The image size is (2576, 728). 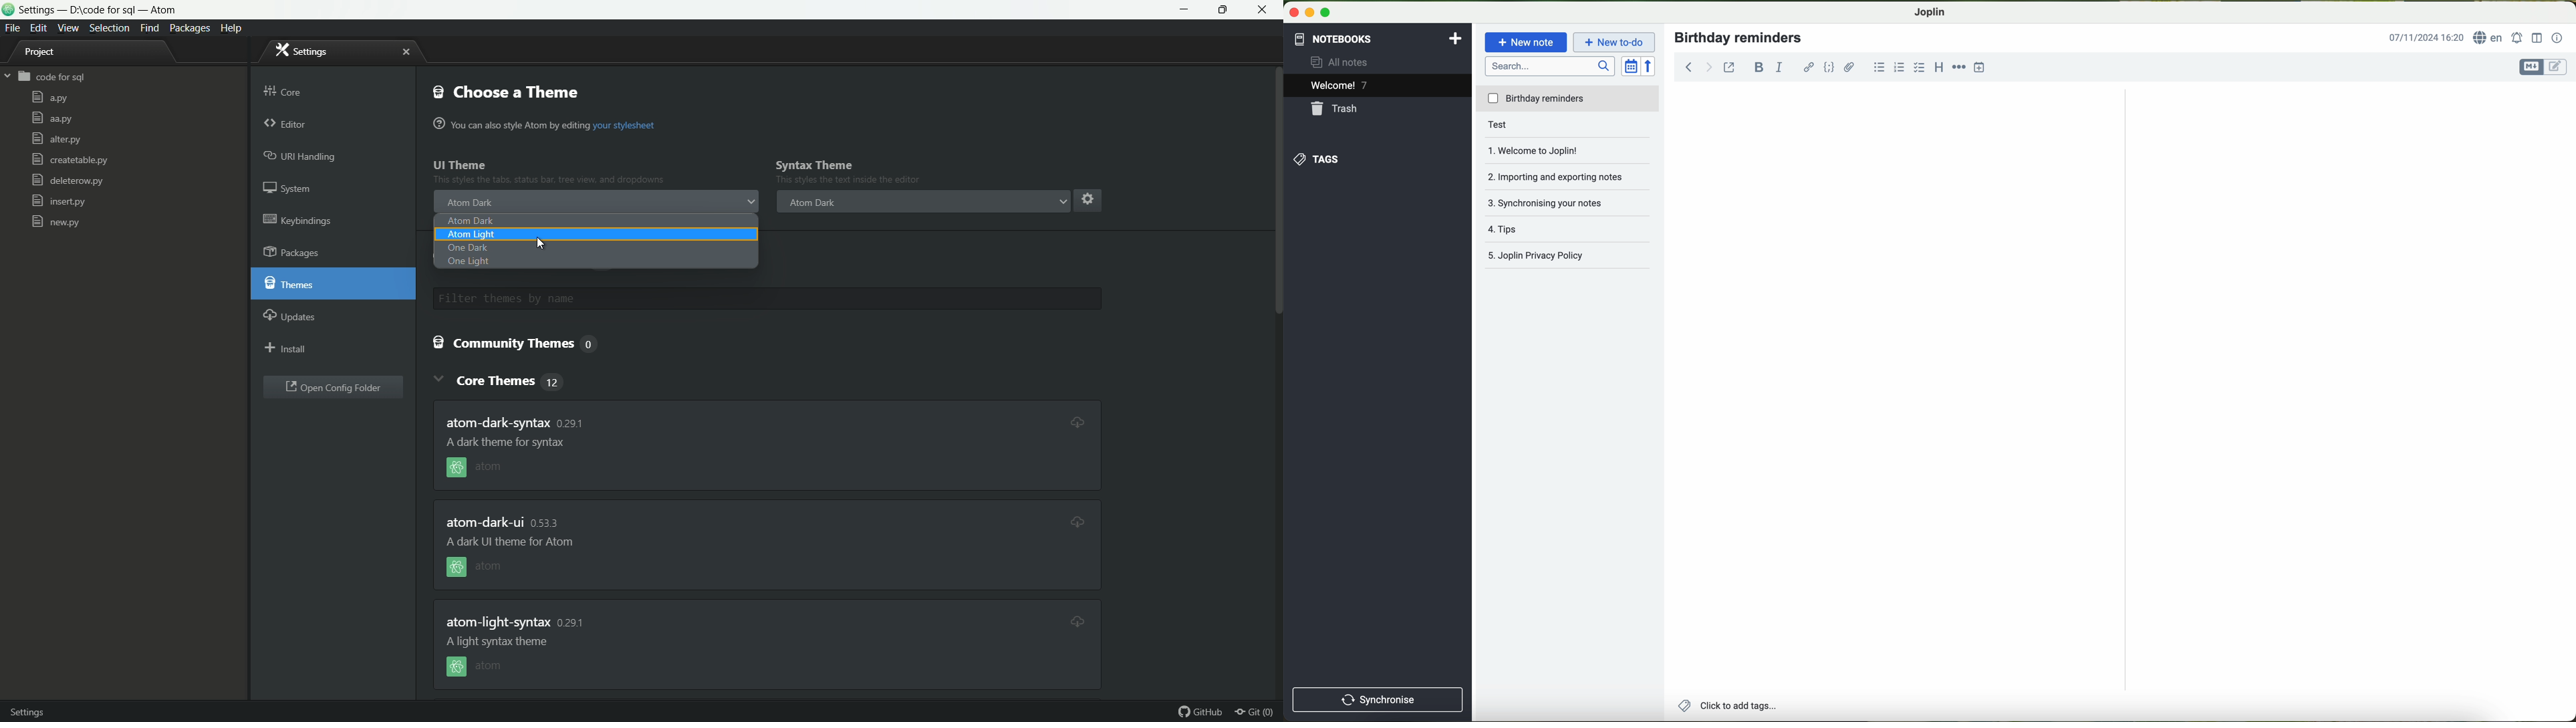 What do you see at coordinates (1547, 150) in the screenshot?
I see `welcome to Joplin` at bounding box center [1547, 150].